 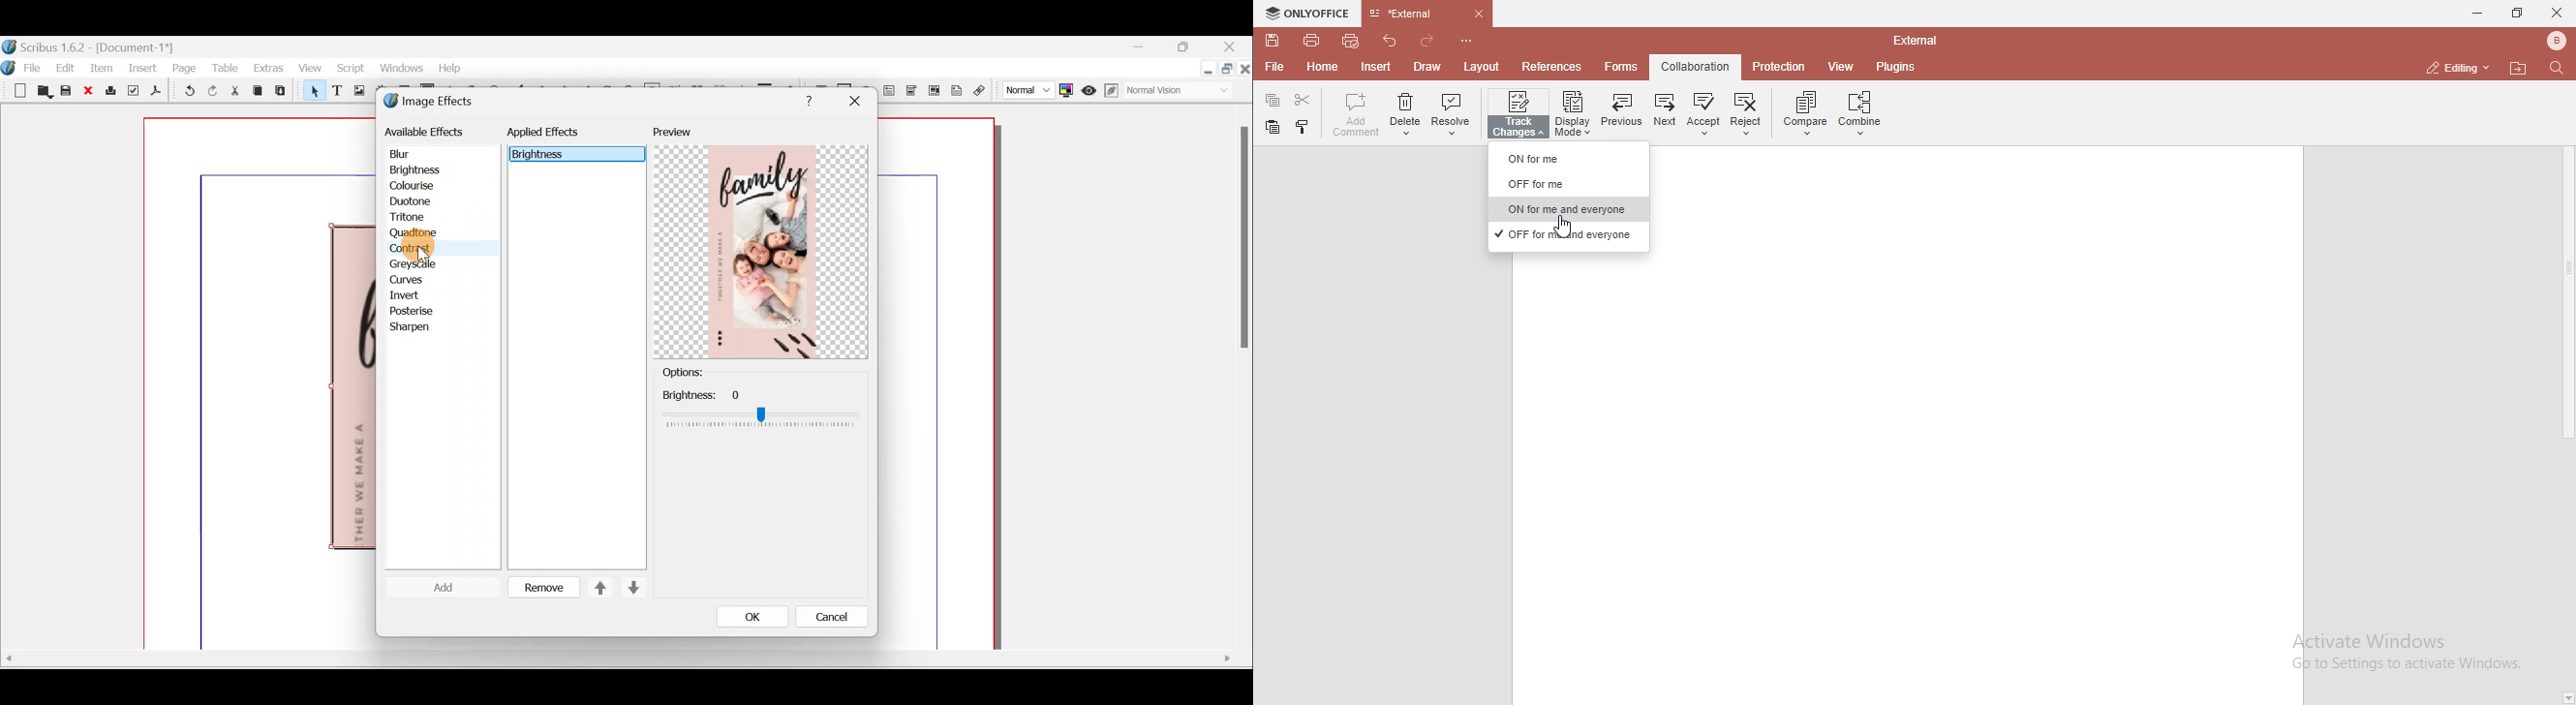 What do you see at coordinates (1273, 127) in the screenshot?
I see `copy` at bounding box center [1273, 127].